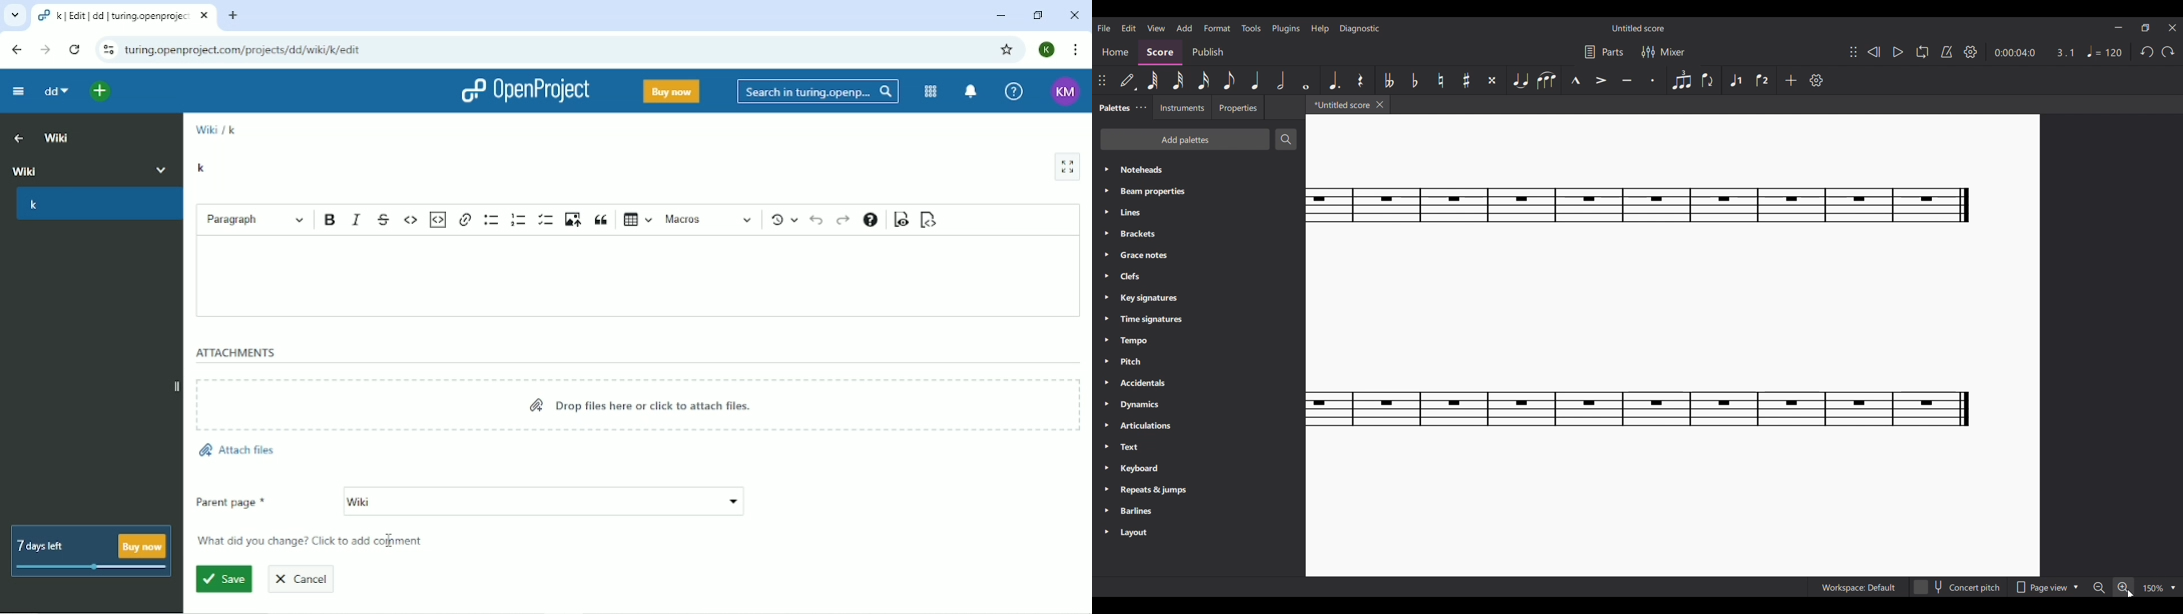 This screenshot has height=616, width=2184. Describe the element at coordinates (1493, 80) in the screenshot. I see `Toggle double sharp` at that location.